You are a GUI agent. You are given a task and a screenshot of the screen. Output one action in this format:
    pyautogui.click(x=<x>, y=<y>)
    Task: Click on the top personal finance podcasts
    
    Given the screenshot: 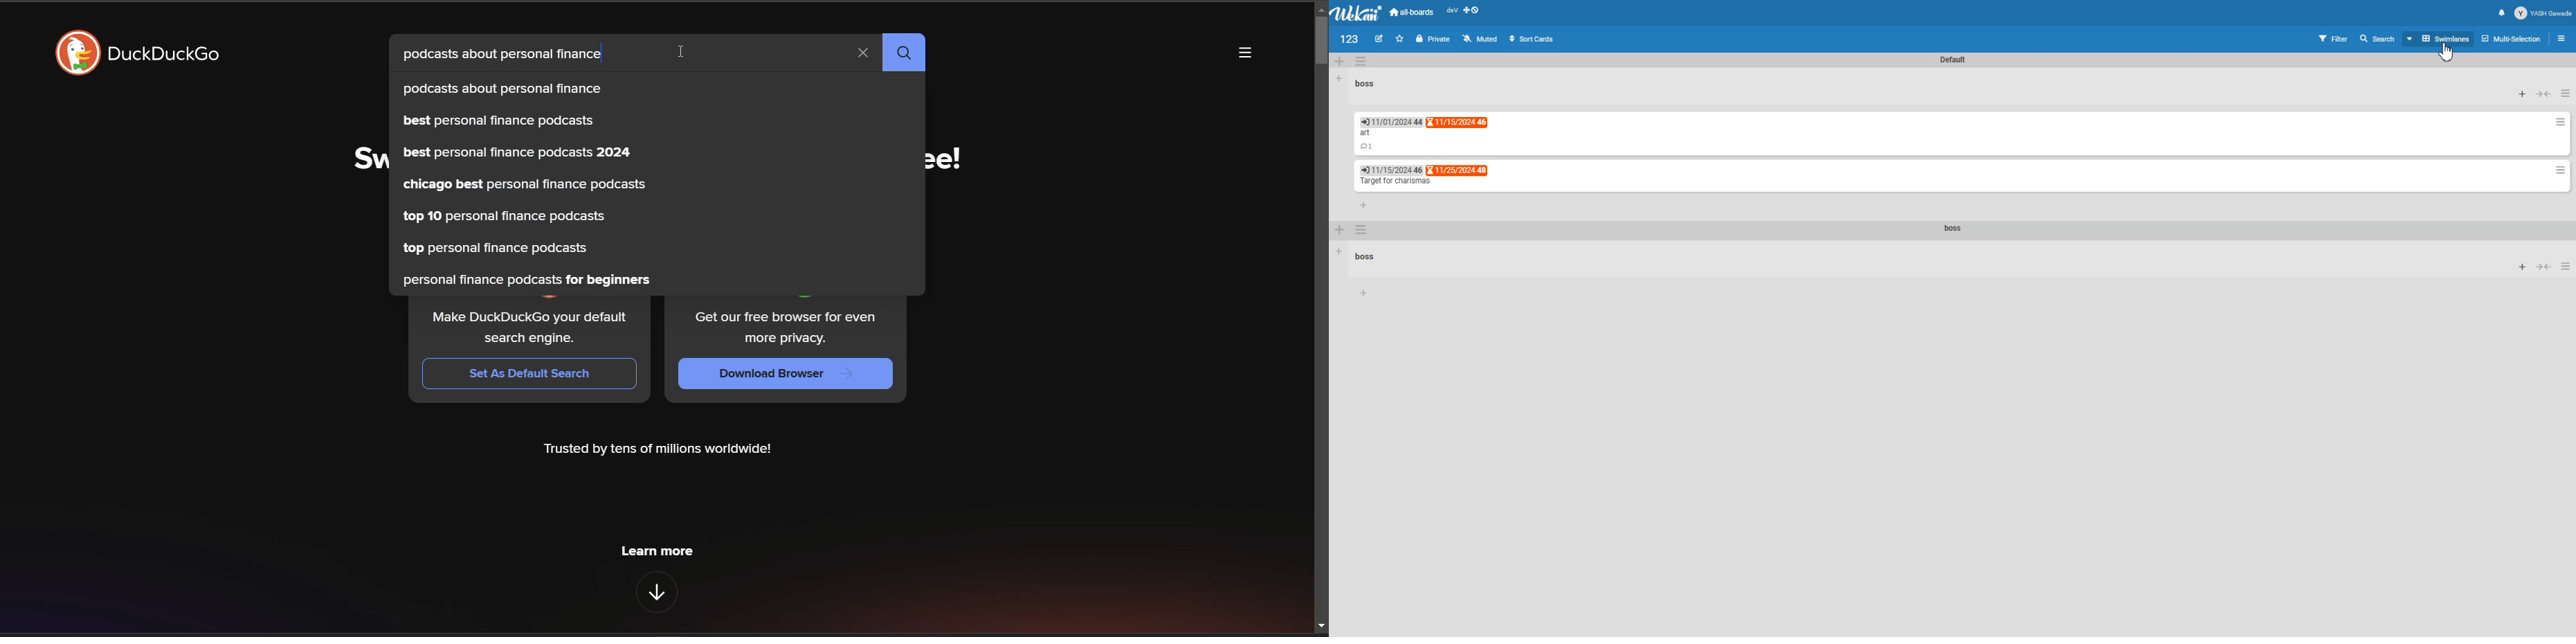 What is the action you would take?
    pyautogui.click(x=499, y=249)
    